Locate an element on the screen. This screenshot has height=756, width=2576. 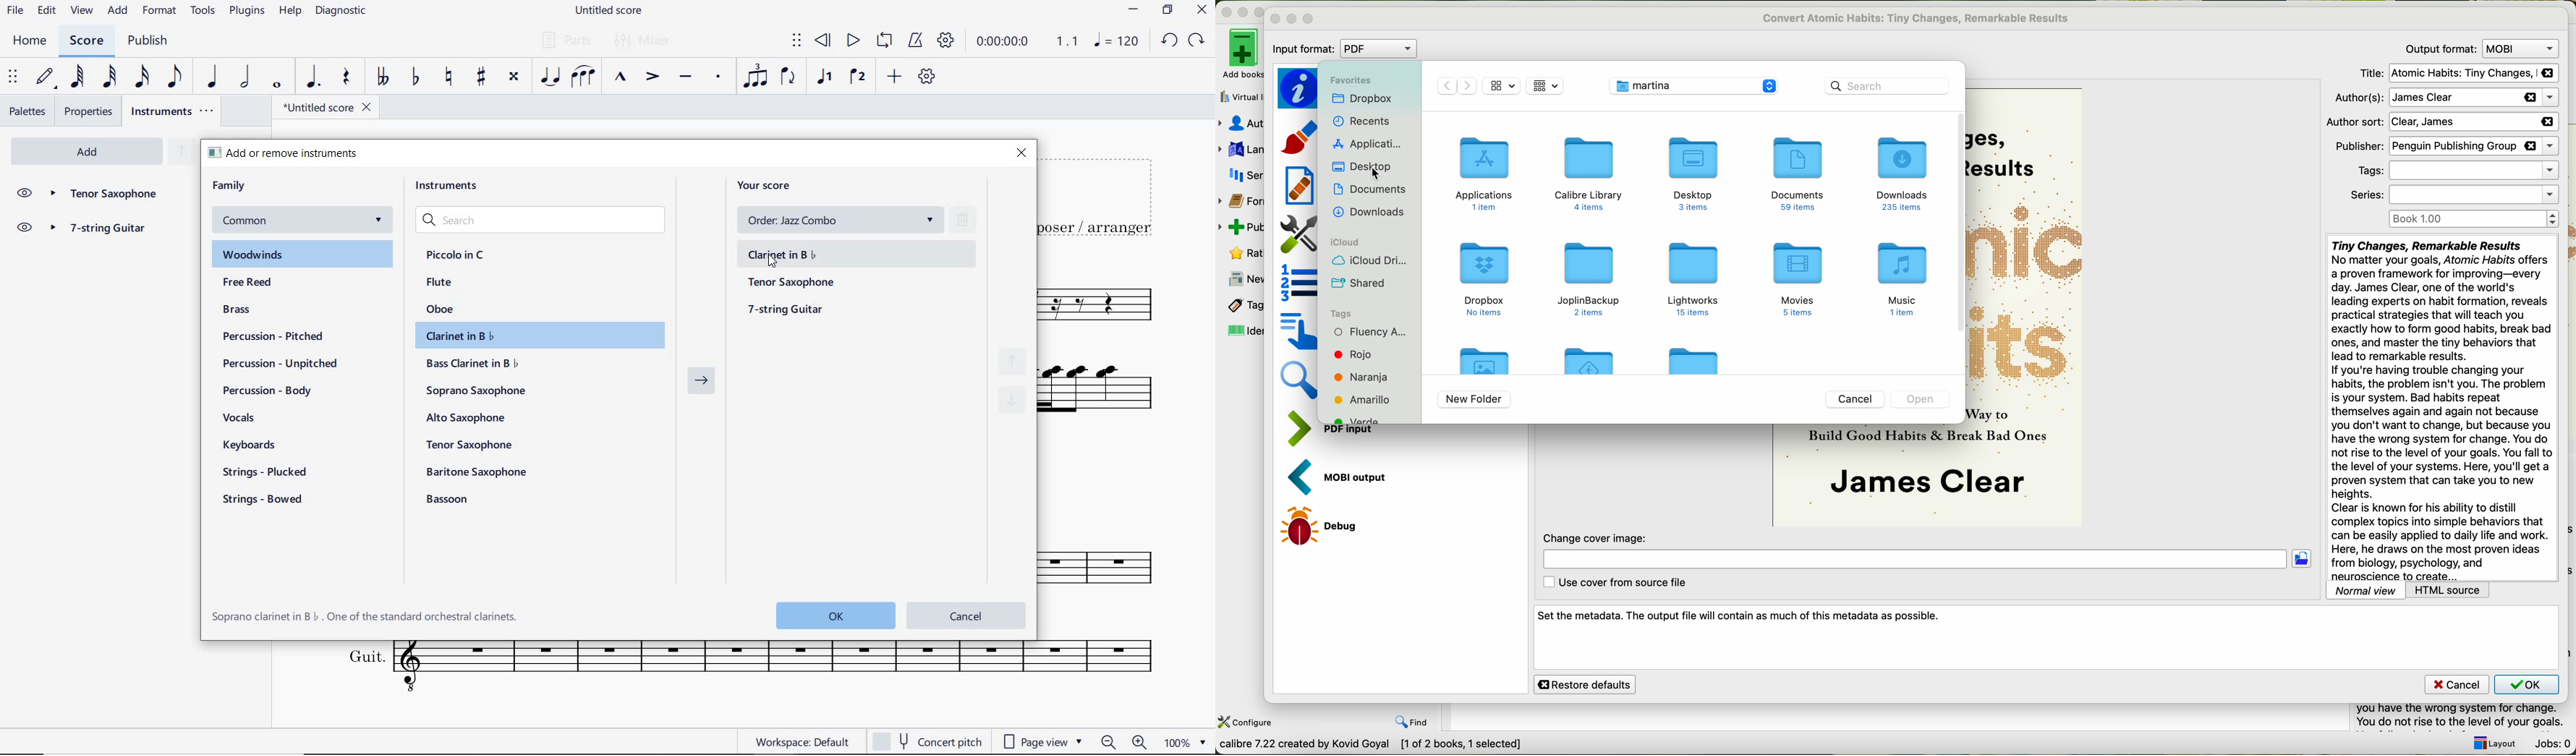
series is located at coordinates (2455, 195).